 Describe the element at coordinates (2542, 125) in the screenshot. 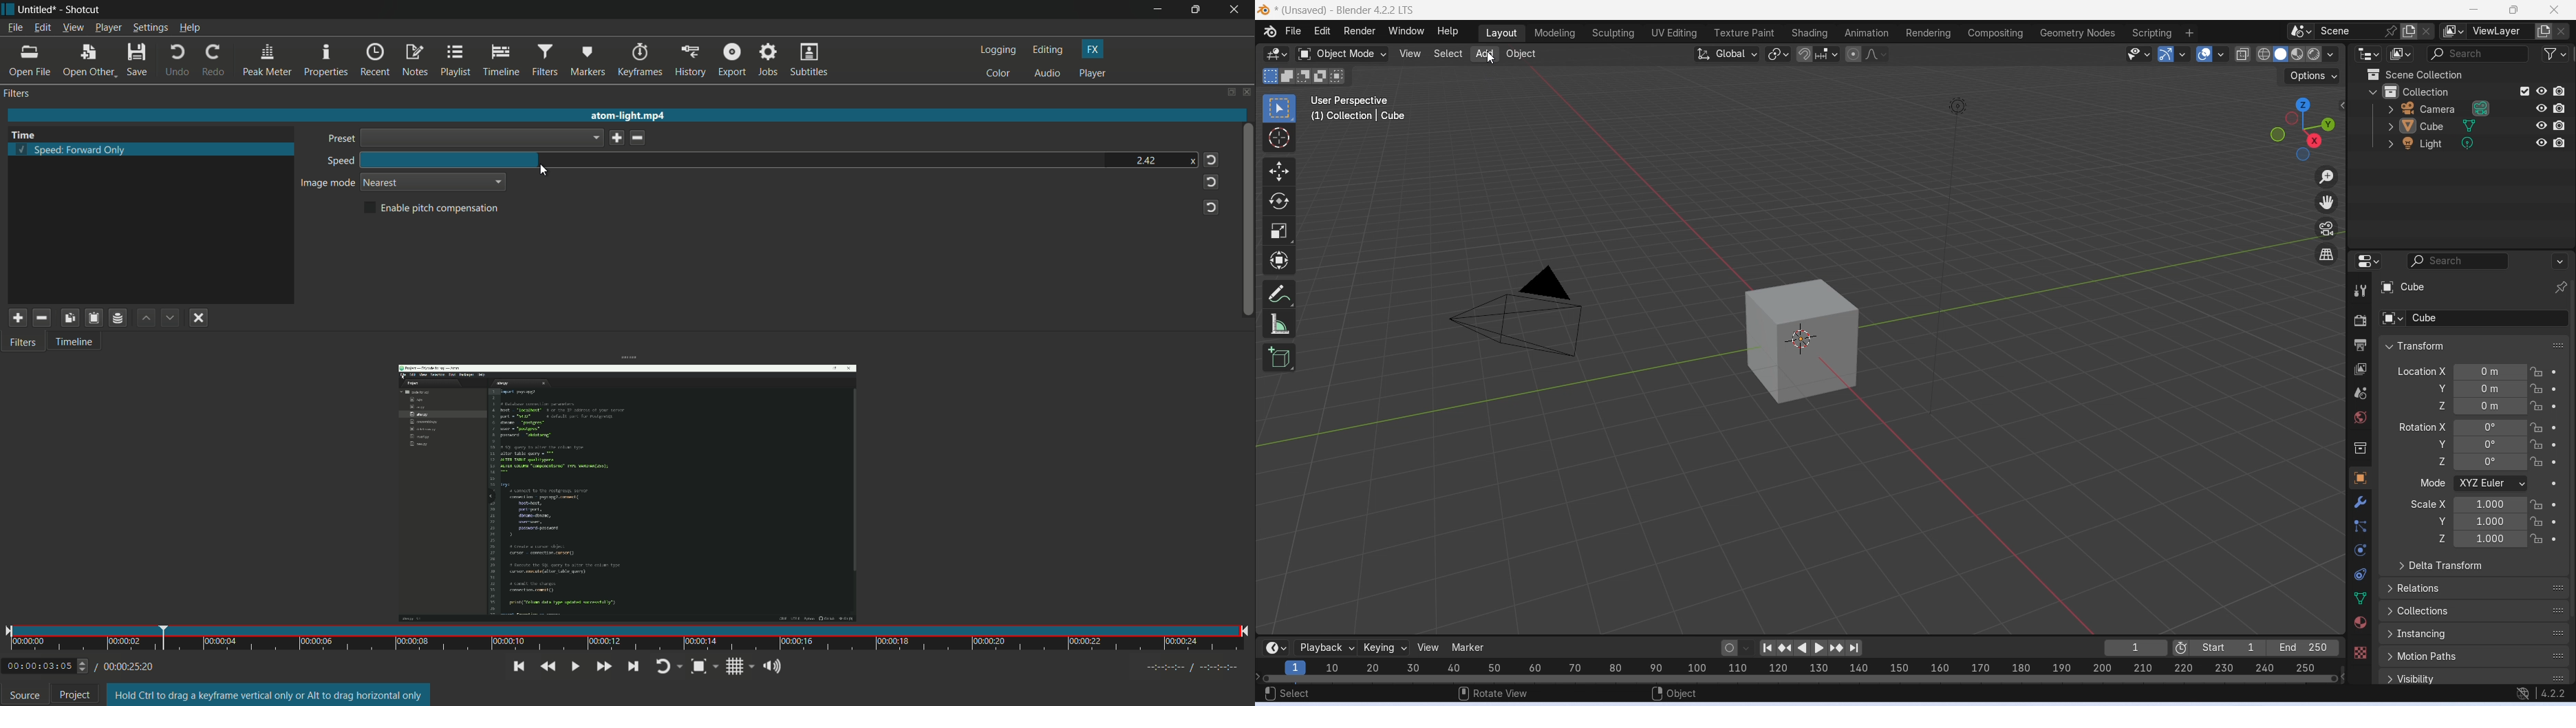

I see `hide in viewport` at that location.